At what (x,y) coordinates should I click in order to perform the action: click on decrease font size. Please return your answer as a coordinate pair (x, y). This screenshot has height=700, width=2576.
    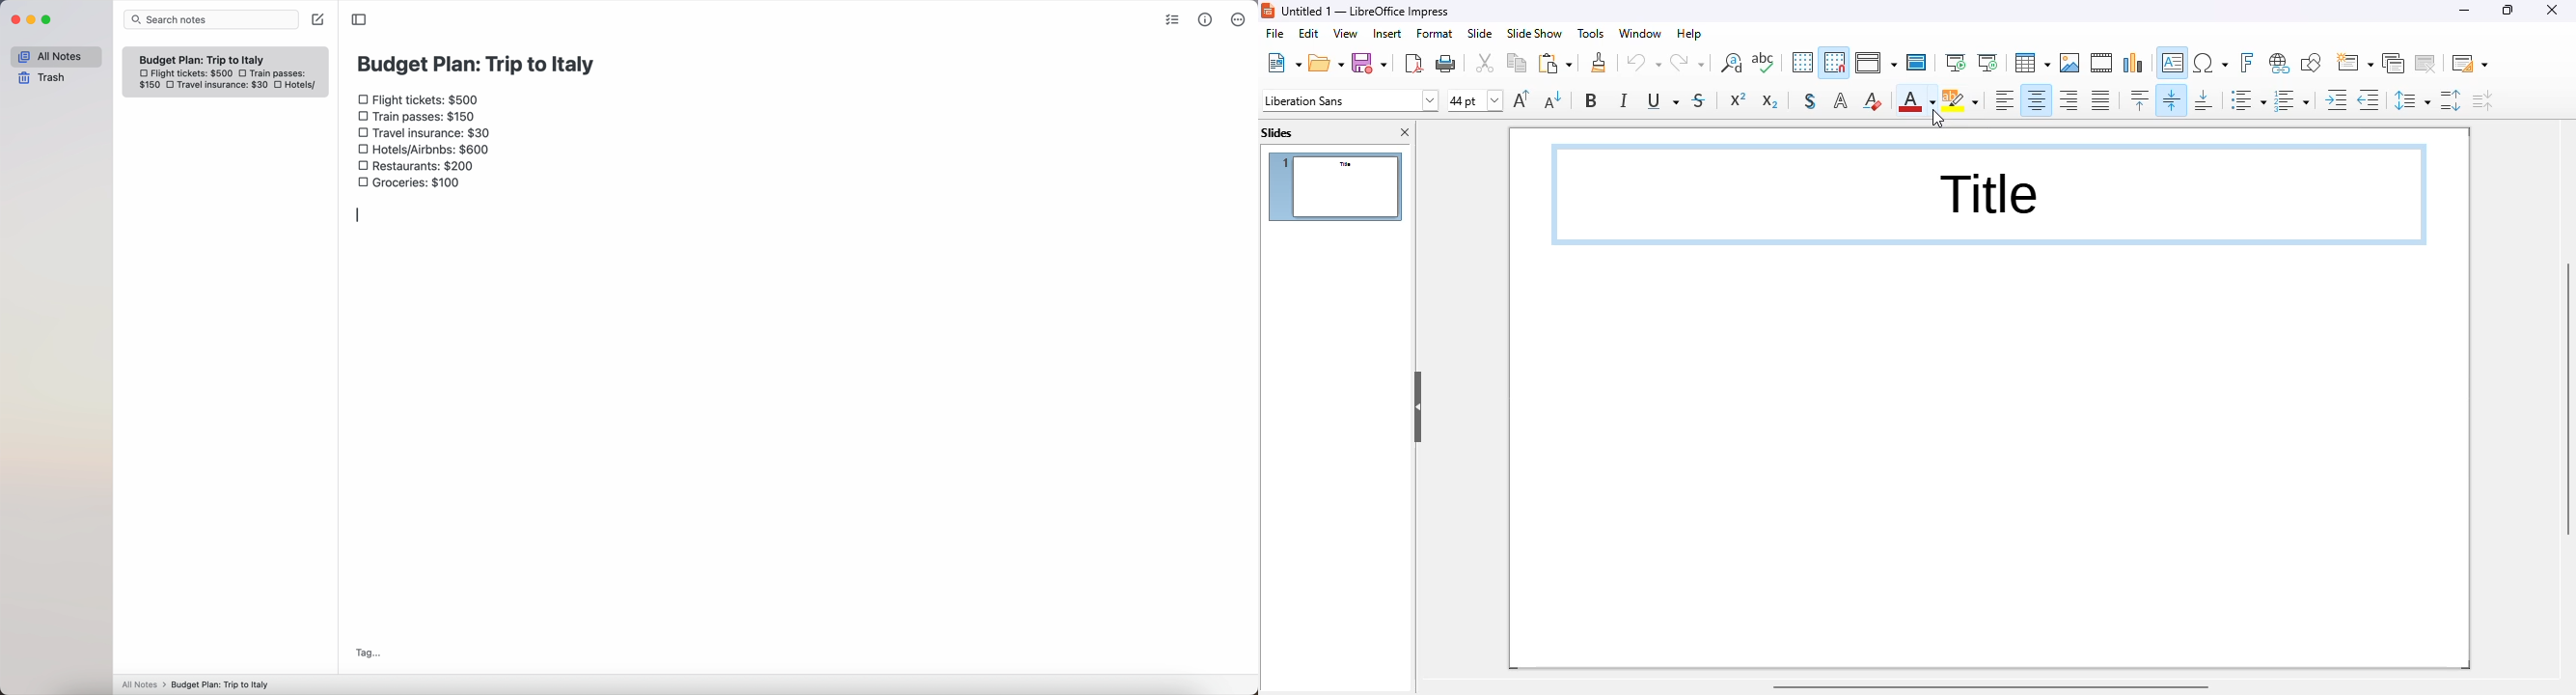
    Looking at the image, I should click on (1553, 99).